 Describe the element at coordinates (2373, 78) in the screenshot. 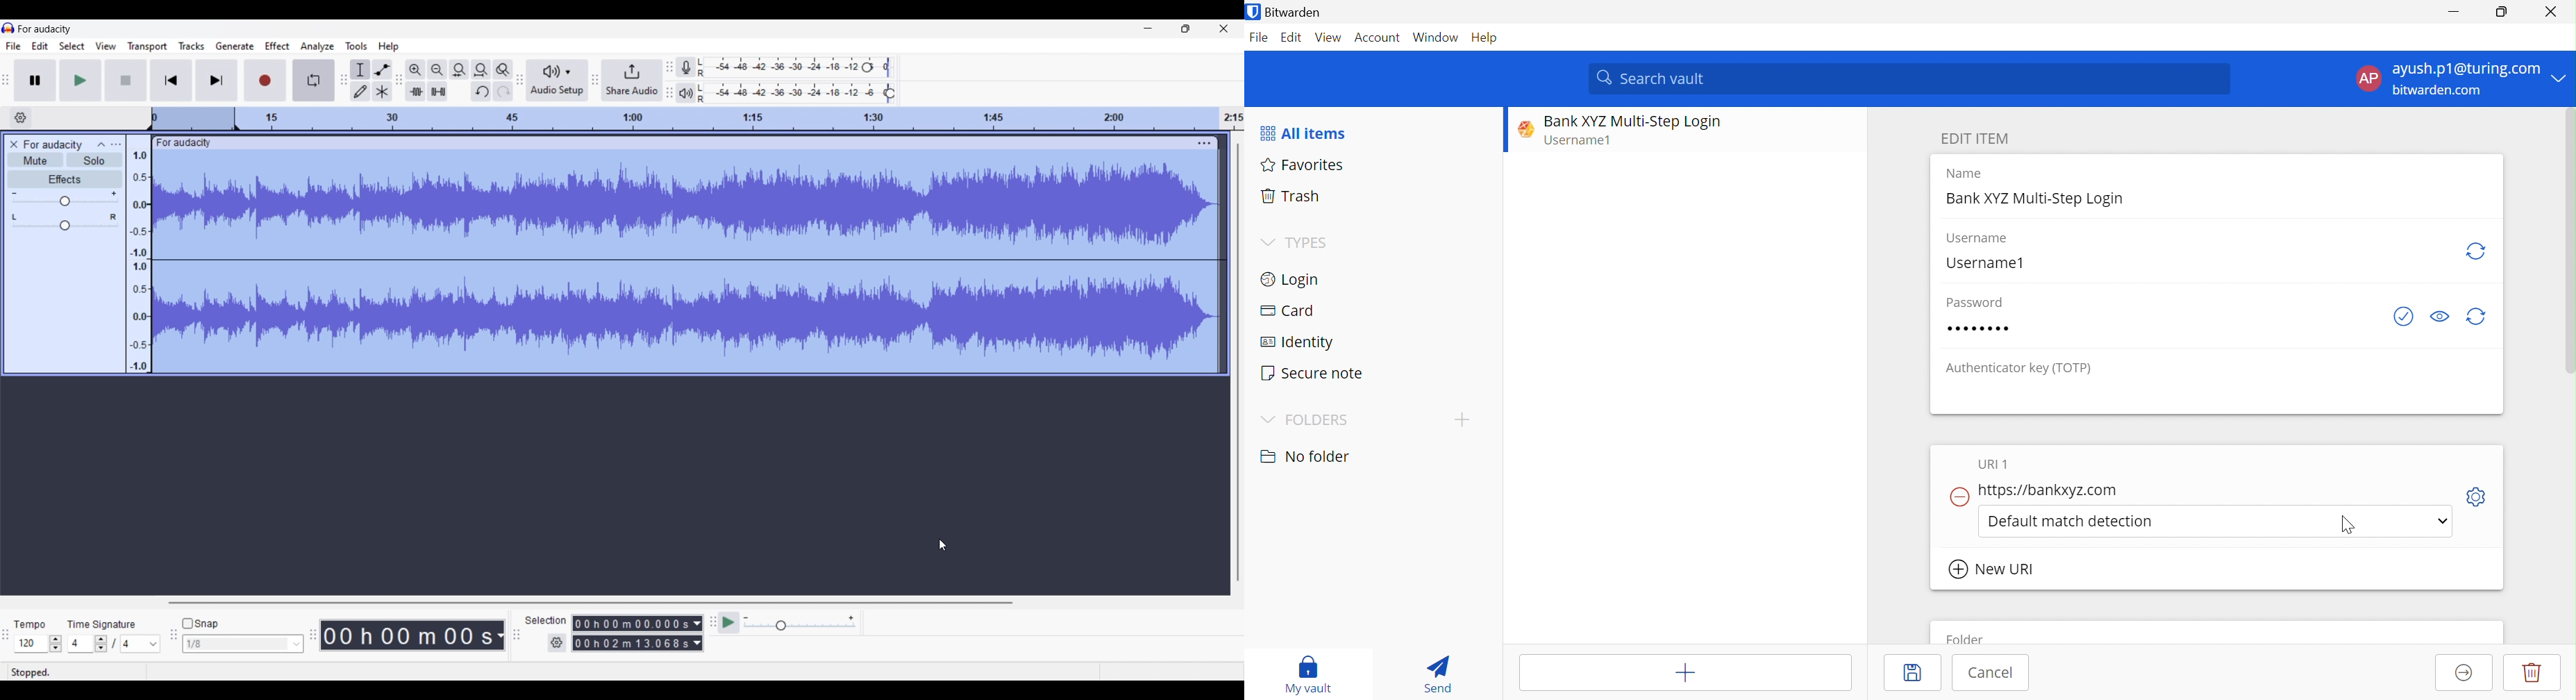

I see `AP` at that location.